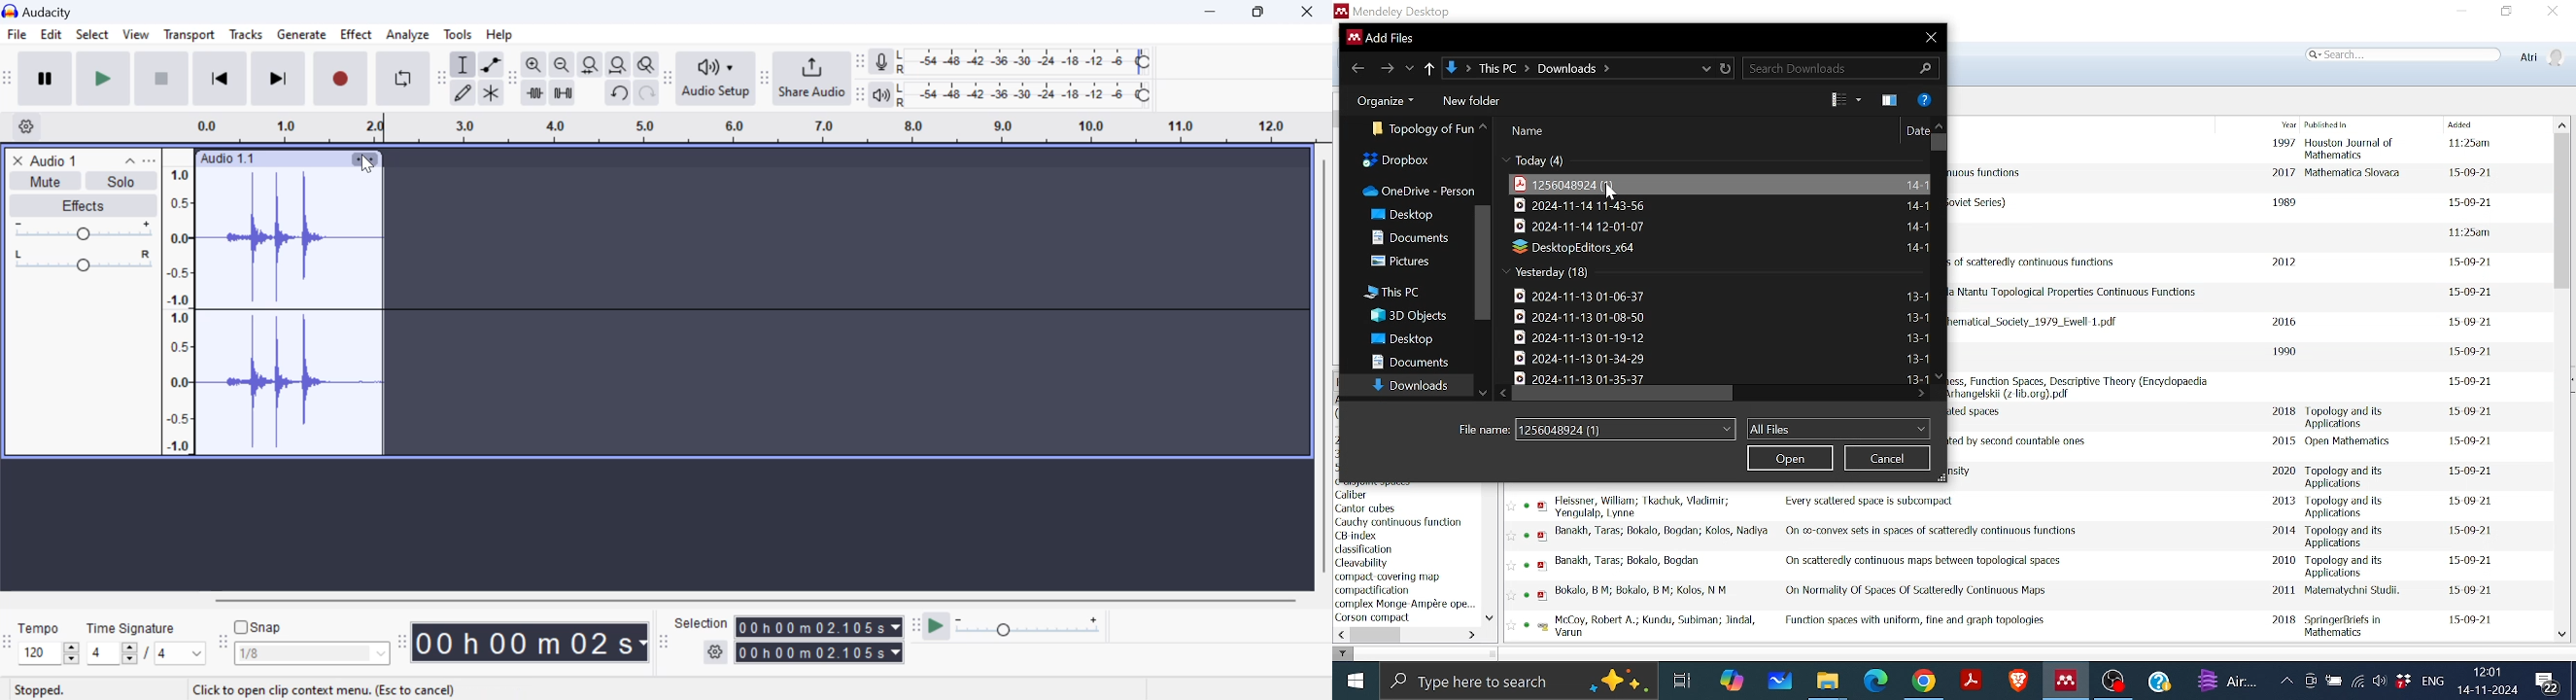 The image size is (2576, 700). Describe the element at coordinates (246, 38) in the screenshot. I see `Tracks` at that location.